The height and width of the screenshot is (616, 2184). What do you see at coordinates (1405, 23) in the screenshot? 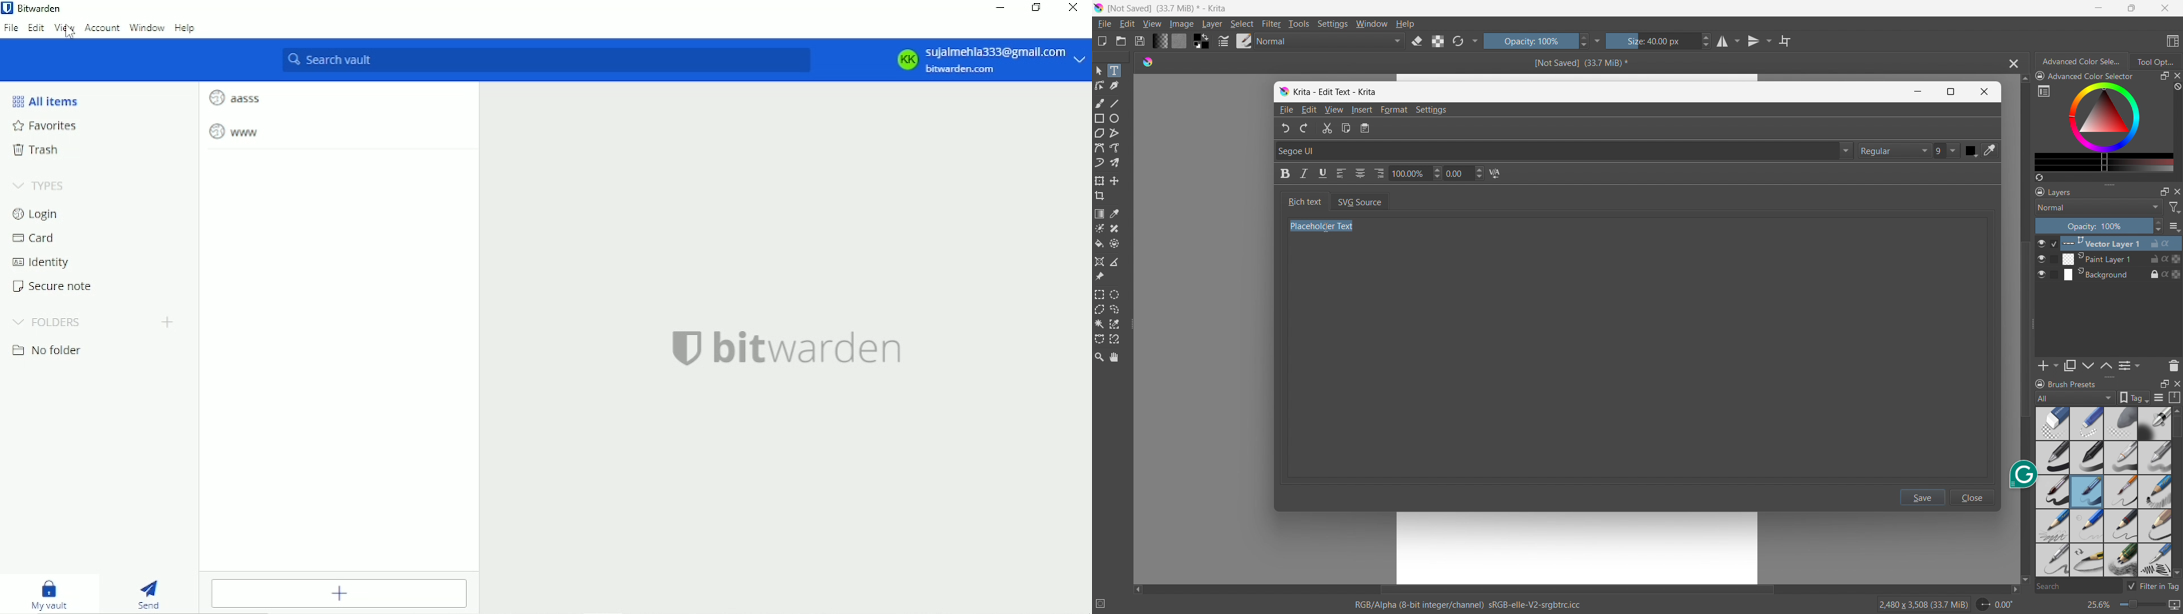
I see `help` at bounding box center [1405, 23].